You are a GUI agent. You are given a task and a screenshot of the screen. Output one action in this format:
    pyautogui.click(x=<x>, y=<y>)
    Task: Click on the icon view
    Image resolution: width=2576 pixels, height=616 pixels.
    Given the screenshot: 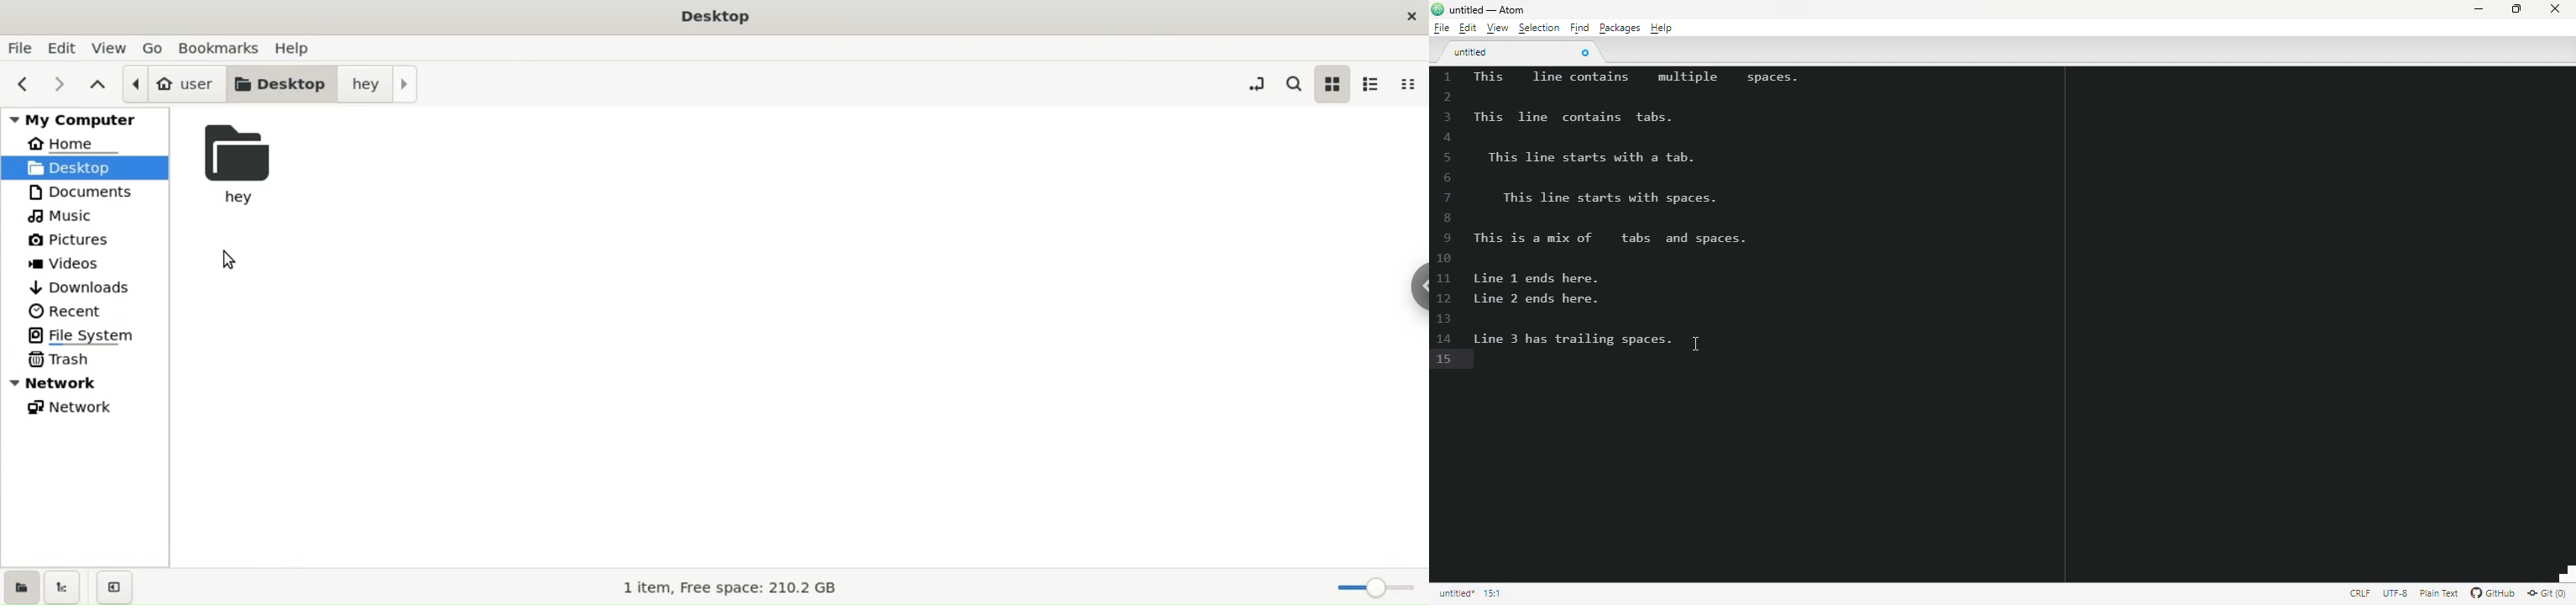 What is the action you would take?
    pyautogui.click(x=1334, y=82)
    